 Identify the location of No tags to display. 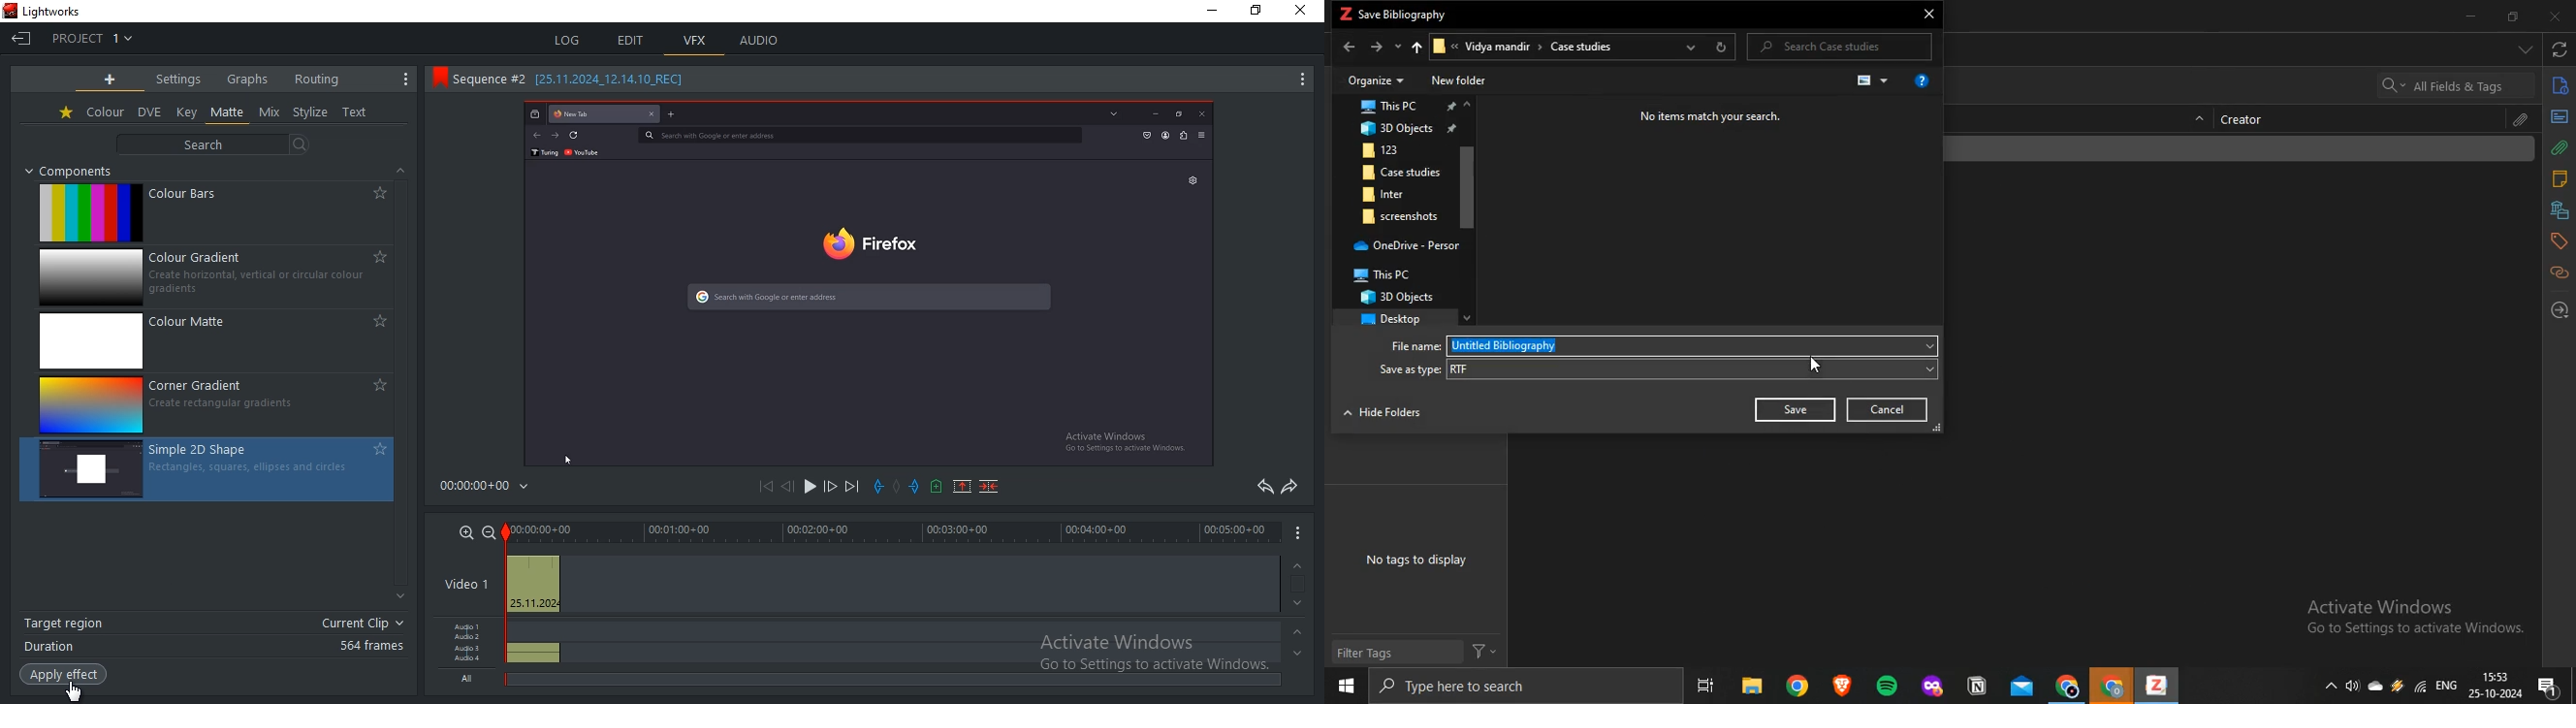
(1418, 561).